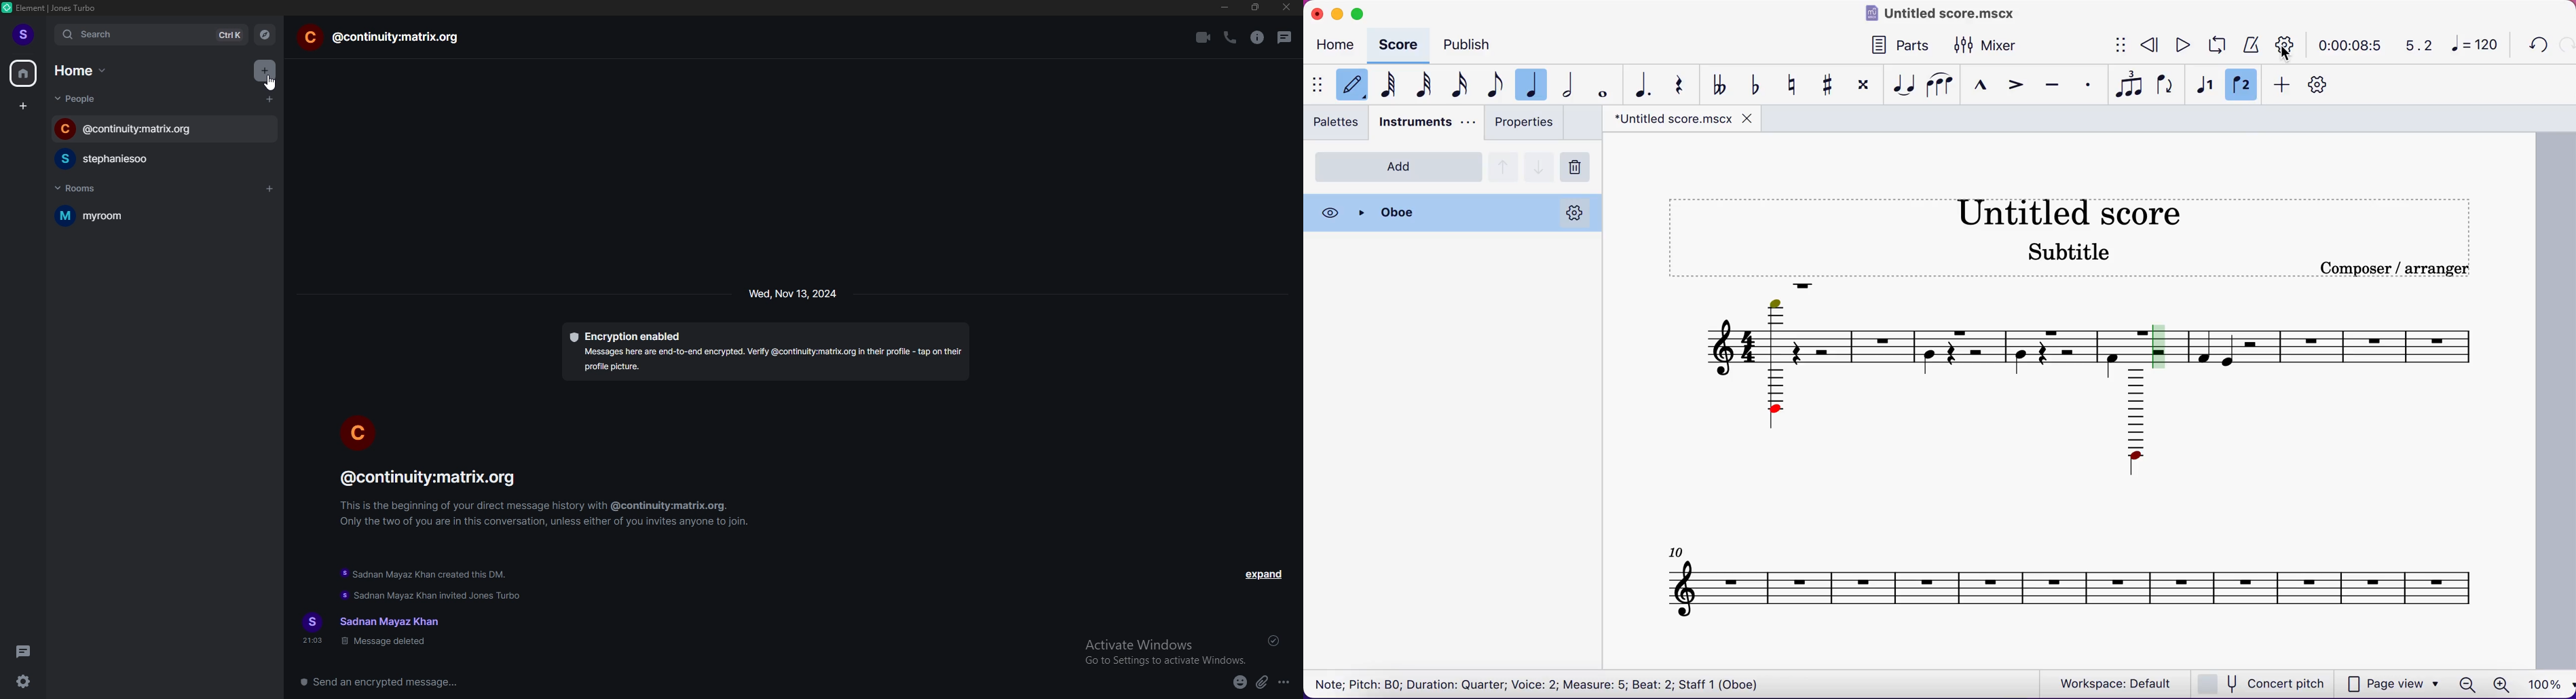 The image size is (2576, 700). Describe the element at coordinates (81, 98) in the screenshot. I see `people` at that location.